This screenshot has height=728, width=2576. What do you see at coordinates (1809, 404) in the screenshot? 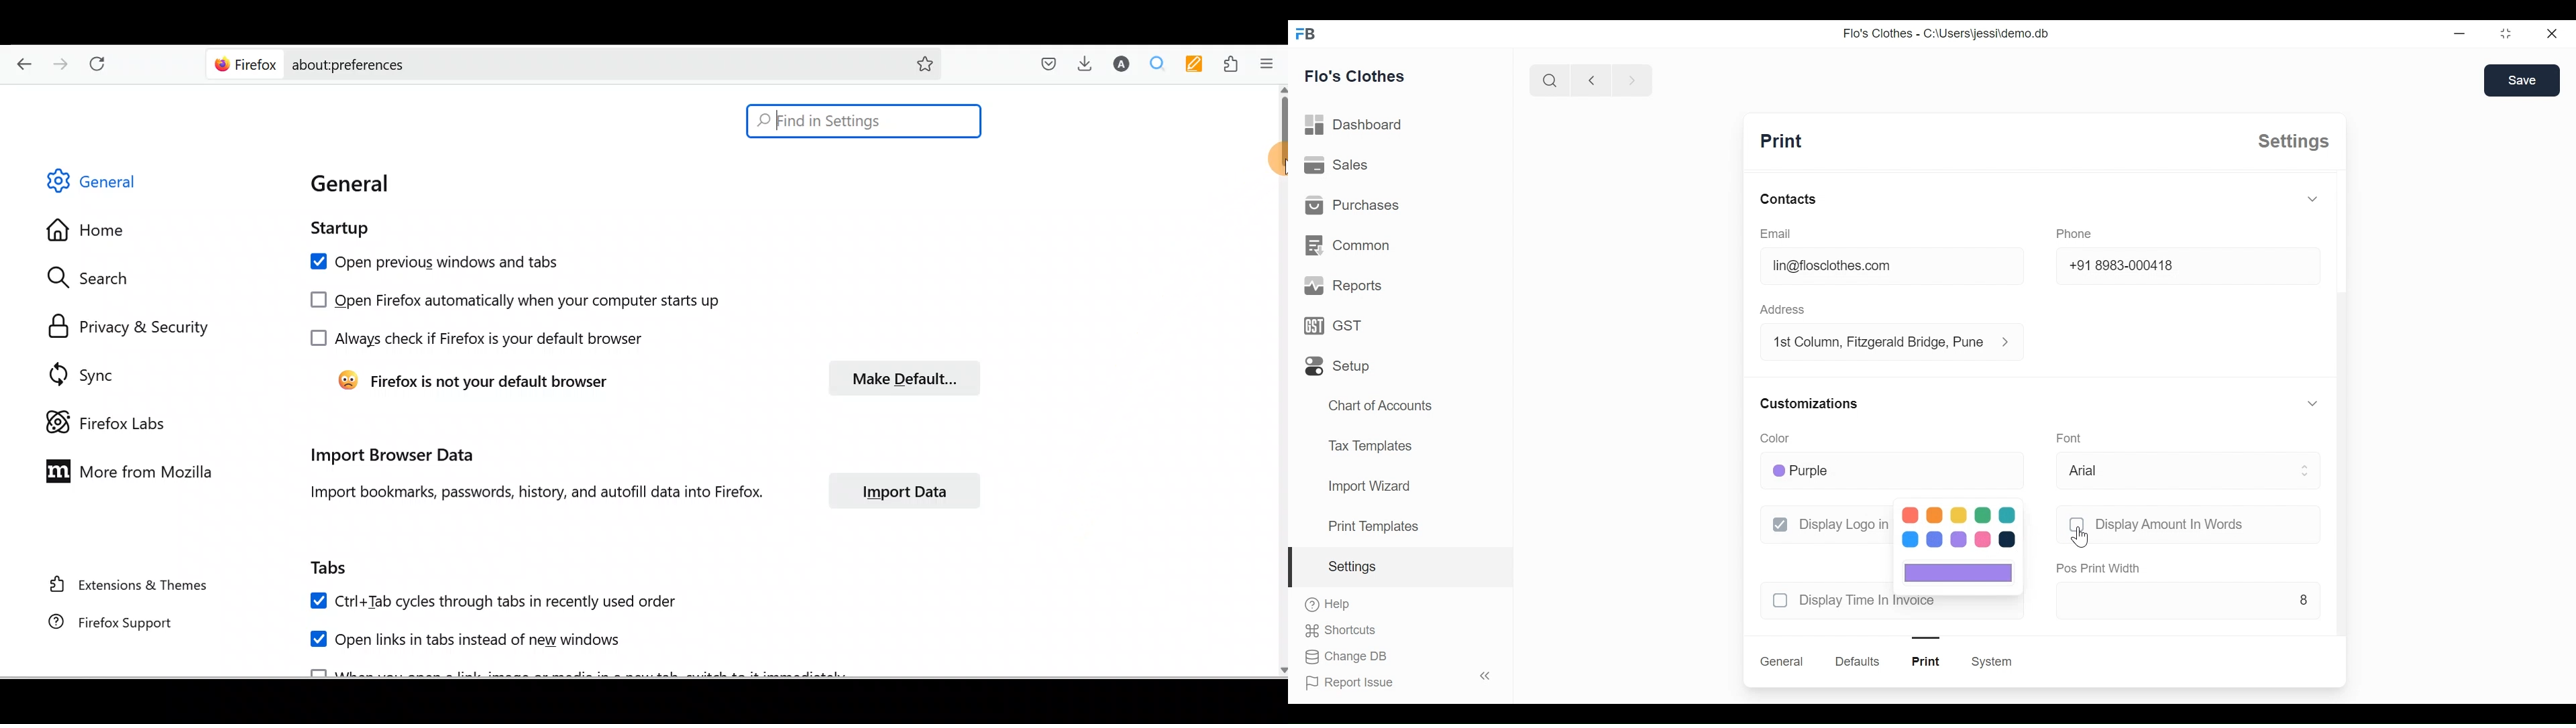
I see `customizations` at bounding box center [1809, 404].